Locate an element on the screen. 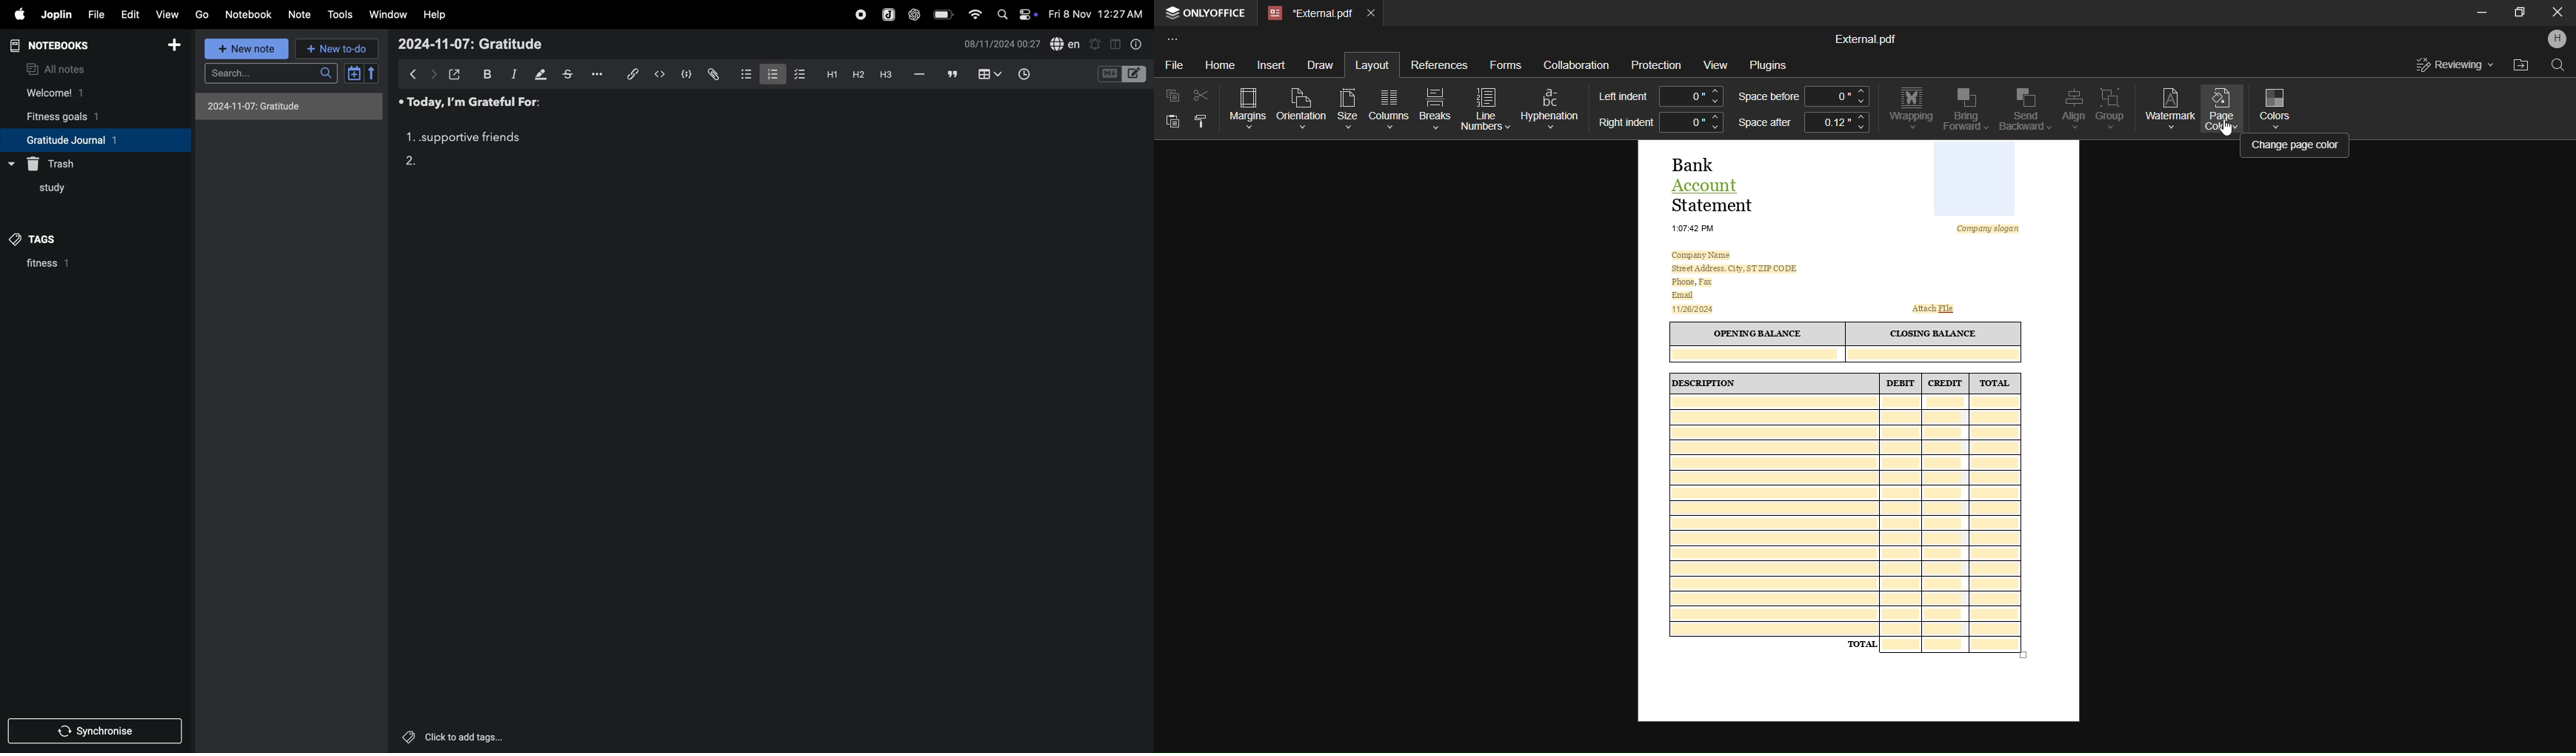 This screenshot has width=2576, height=756. 2024-11-07: Gratitude is located at coordinates (473, 44).